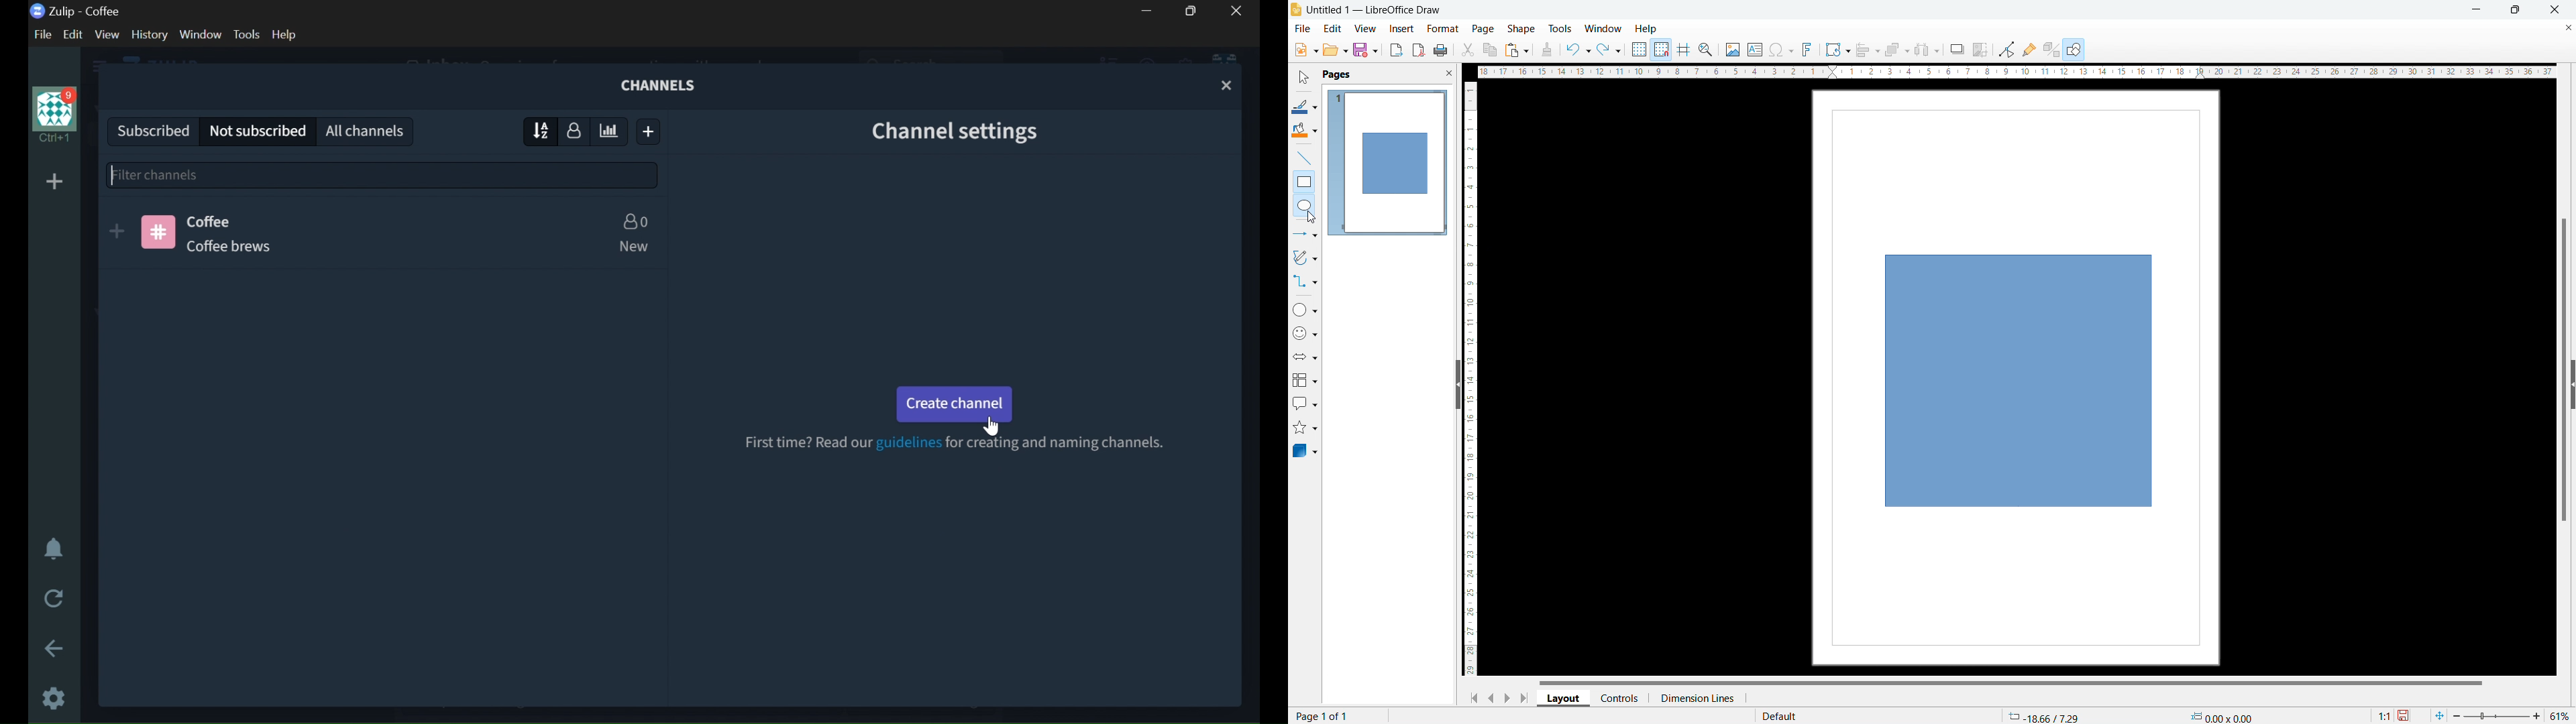 The image size is (2576, 728). Describe the element at coordinates (1647, 29) in the screenshot. I see `help` at that location.